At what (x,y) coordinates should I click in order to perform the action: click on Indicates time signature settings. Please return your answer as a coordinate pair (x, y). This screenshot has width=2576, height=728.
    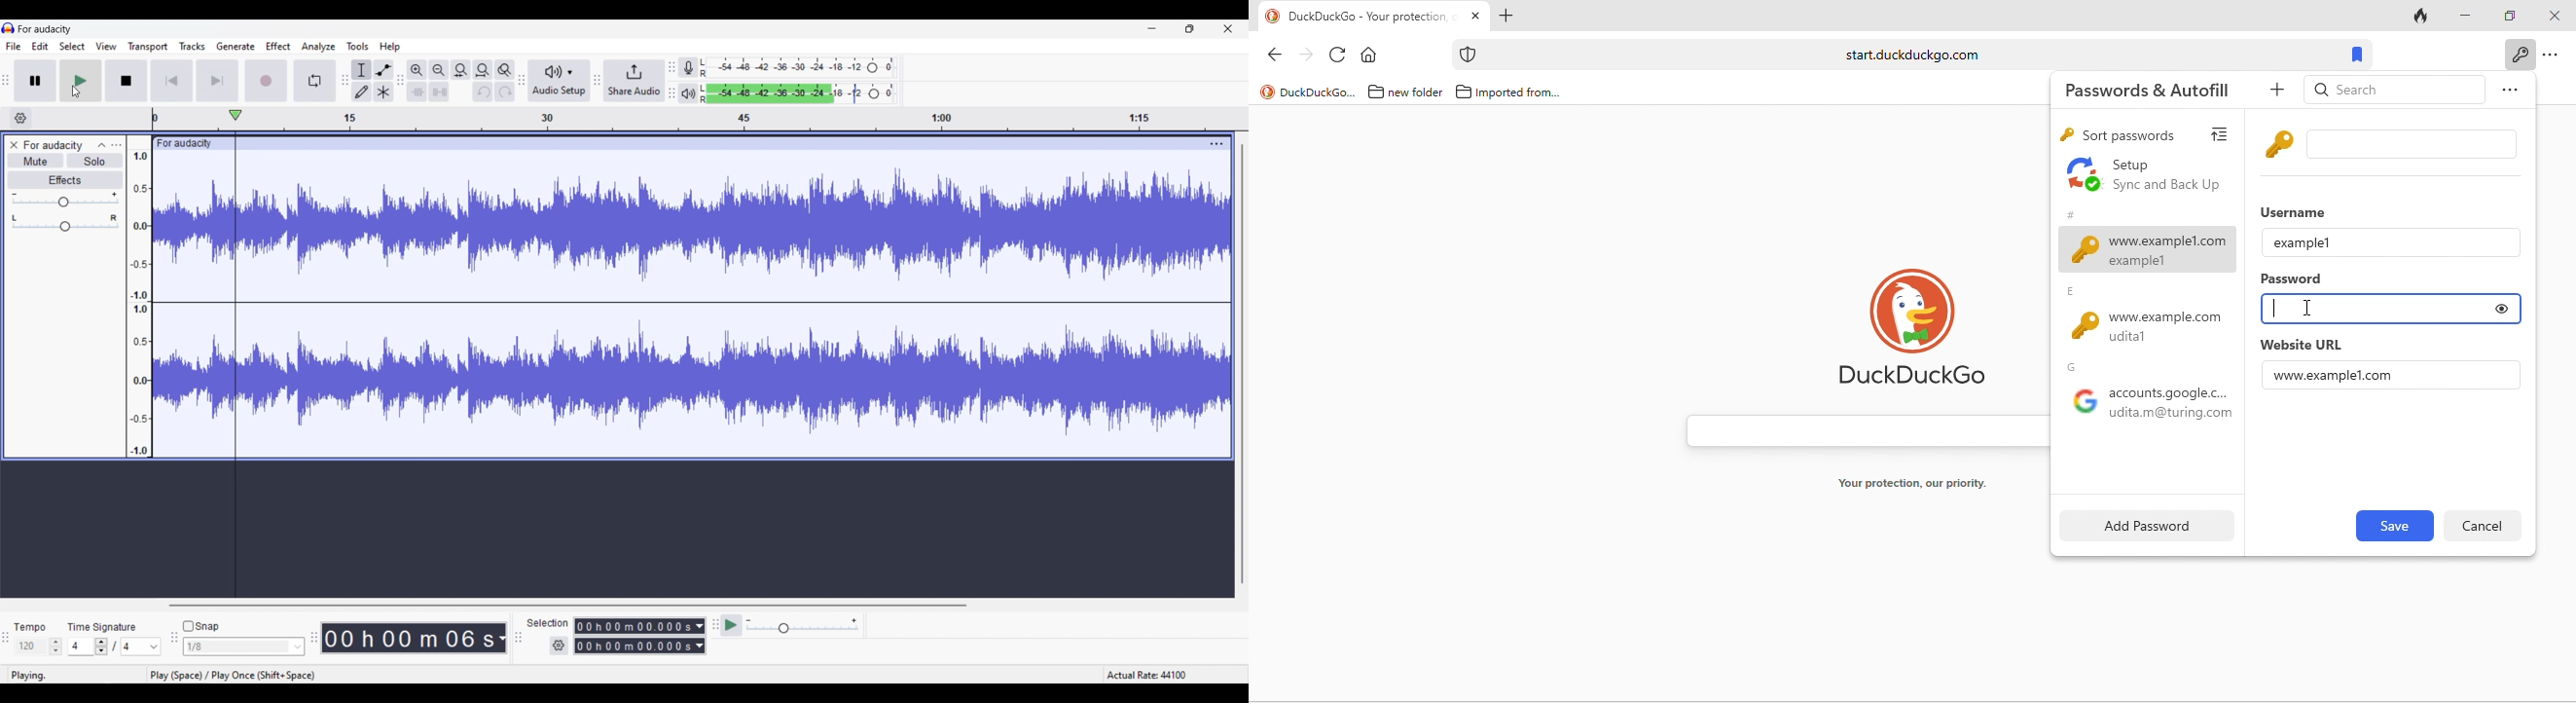
    Looking at the image, I should click on (101, 627).